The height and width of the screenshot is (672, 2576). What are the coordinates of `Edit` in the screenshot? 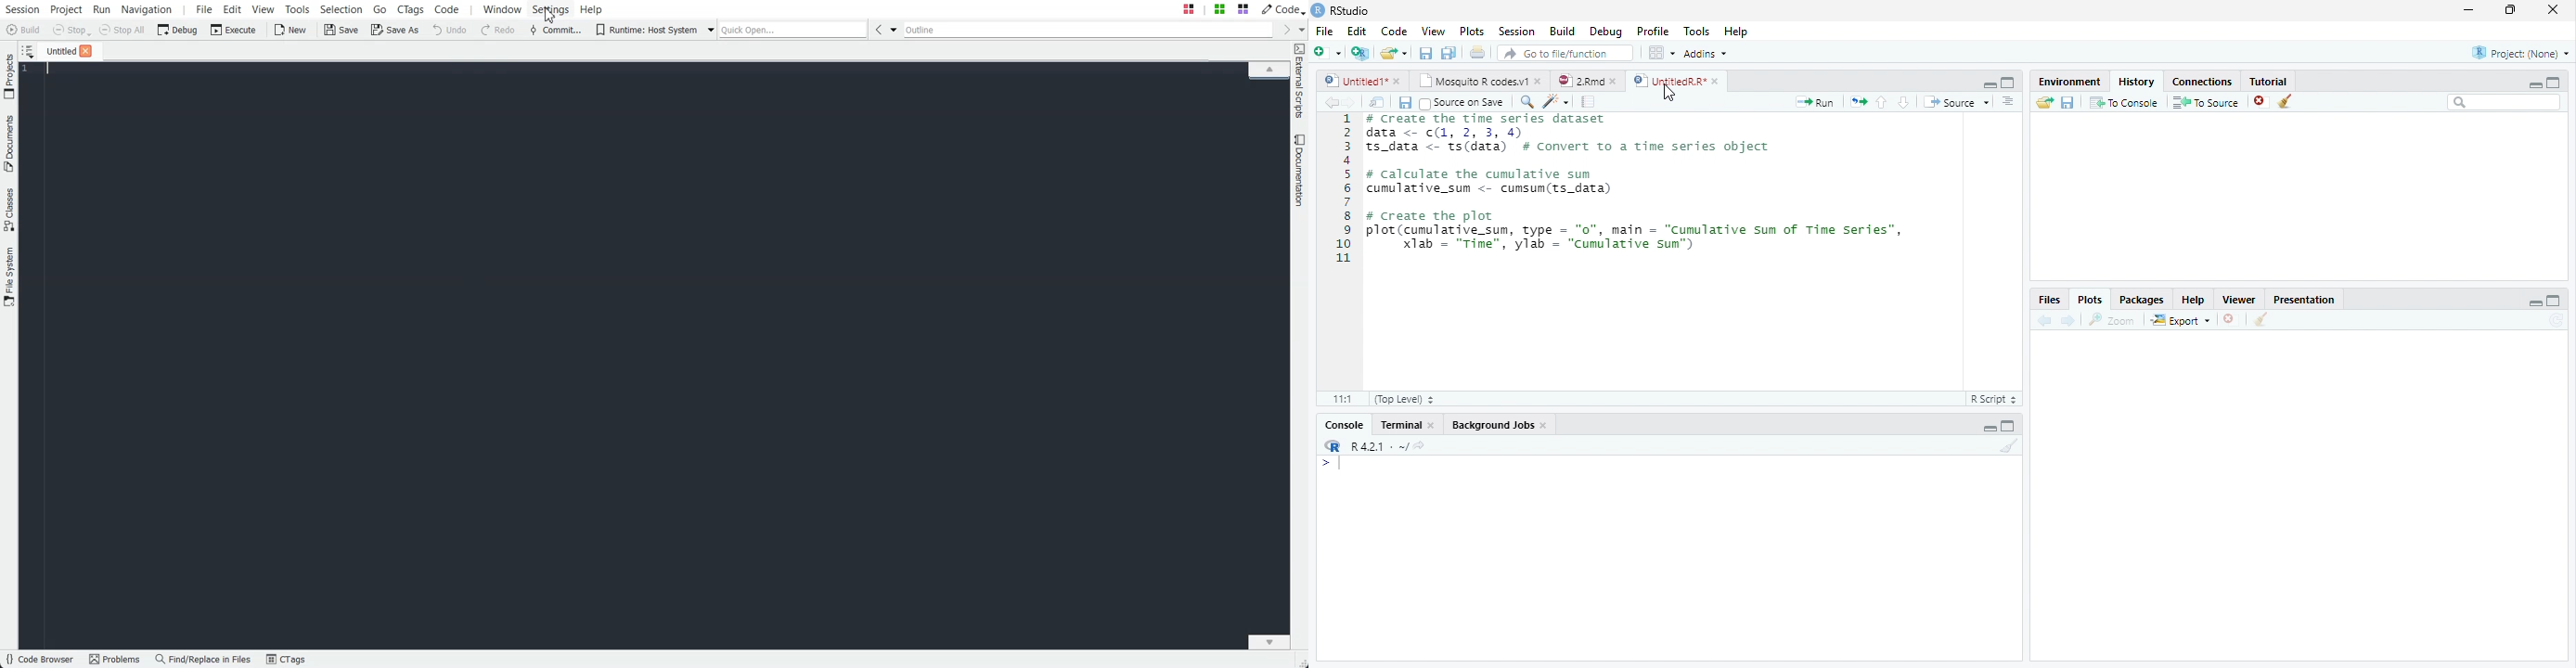 It's located at (1359, 33).